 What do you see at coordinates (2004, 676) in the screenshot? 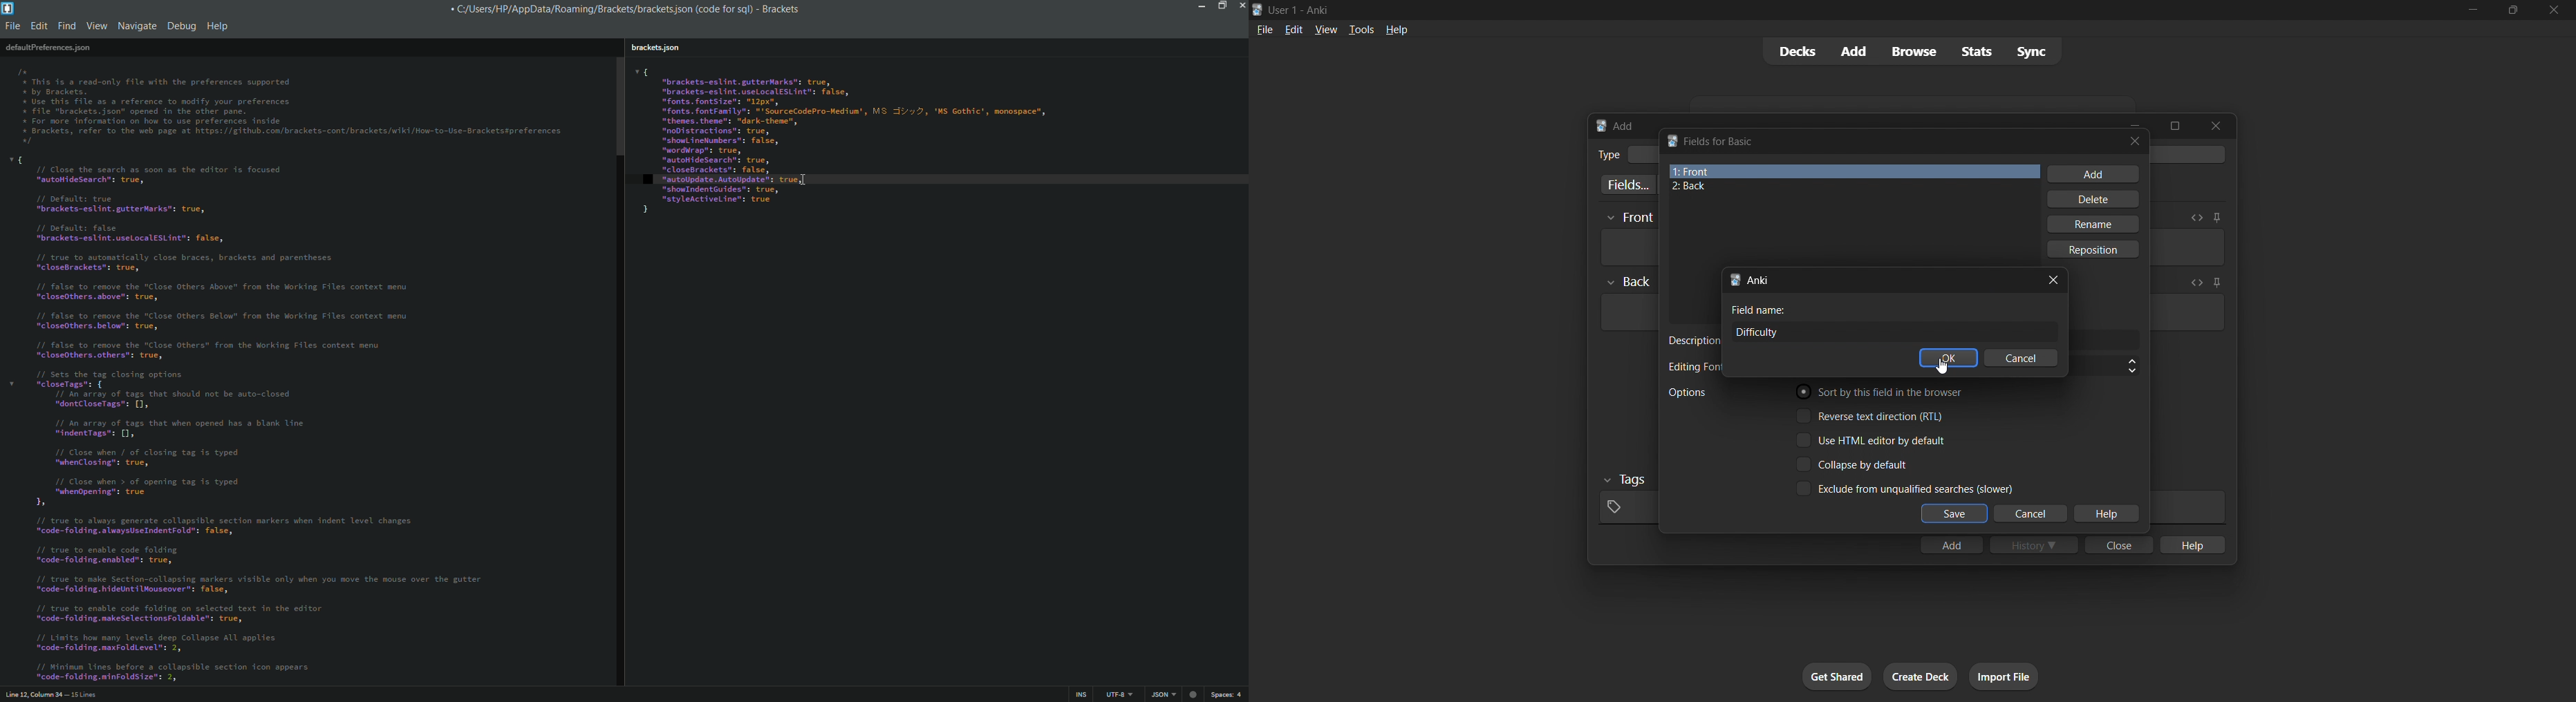
I see `import file` at bounding box center [2004, 676].